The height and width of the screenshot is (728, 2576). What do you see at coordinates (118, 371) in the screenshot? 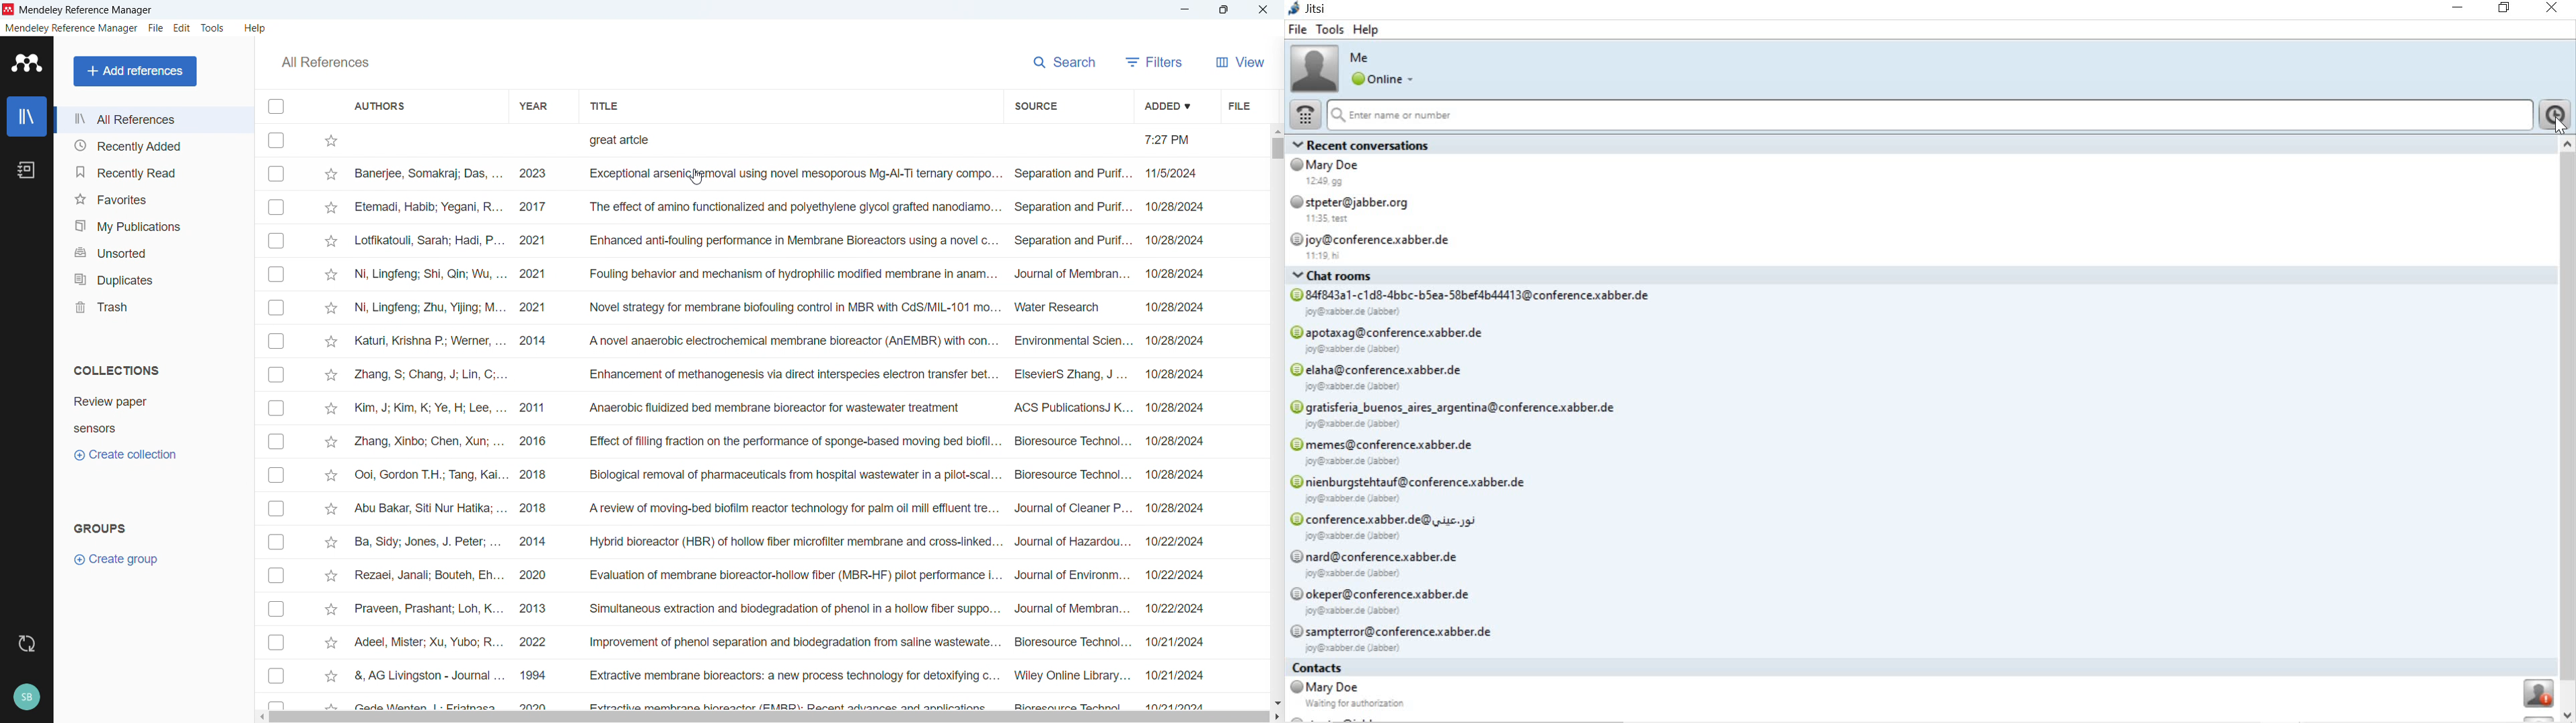
I see `Collections ` at bounding box center [118, 371].